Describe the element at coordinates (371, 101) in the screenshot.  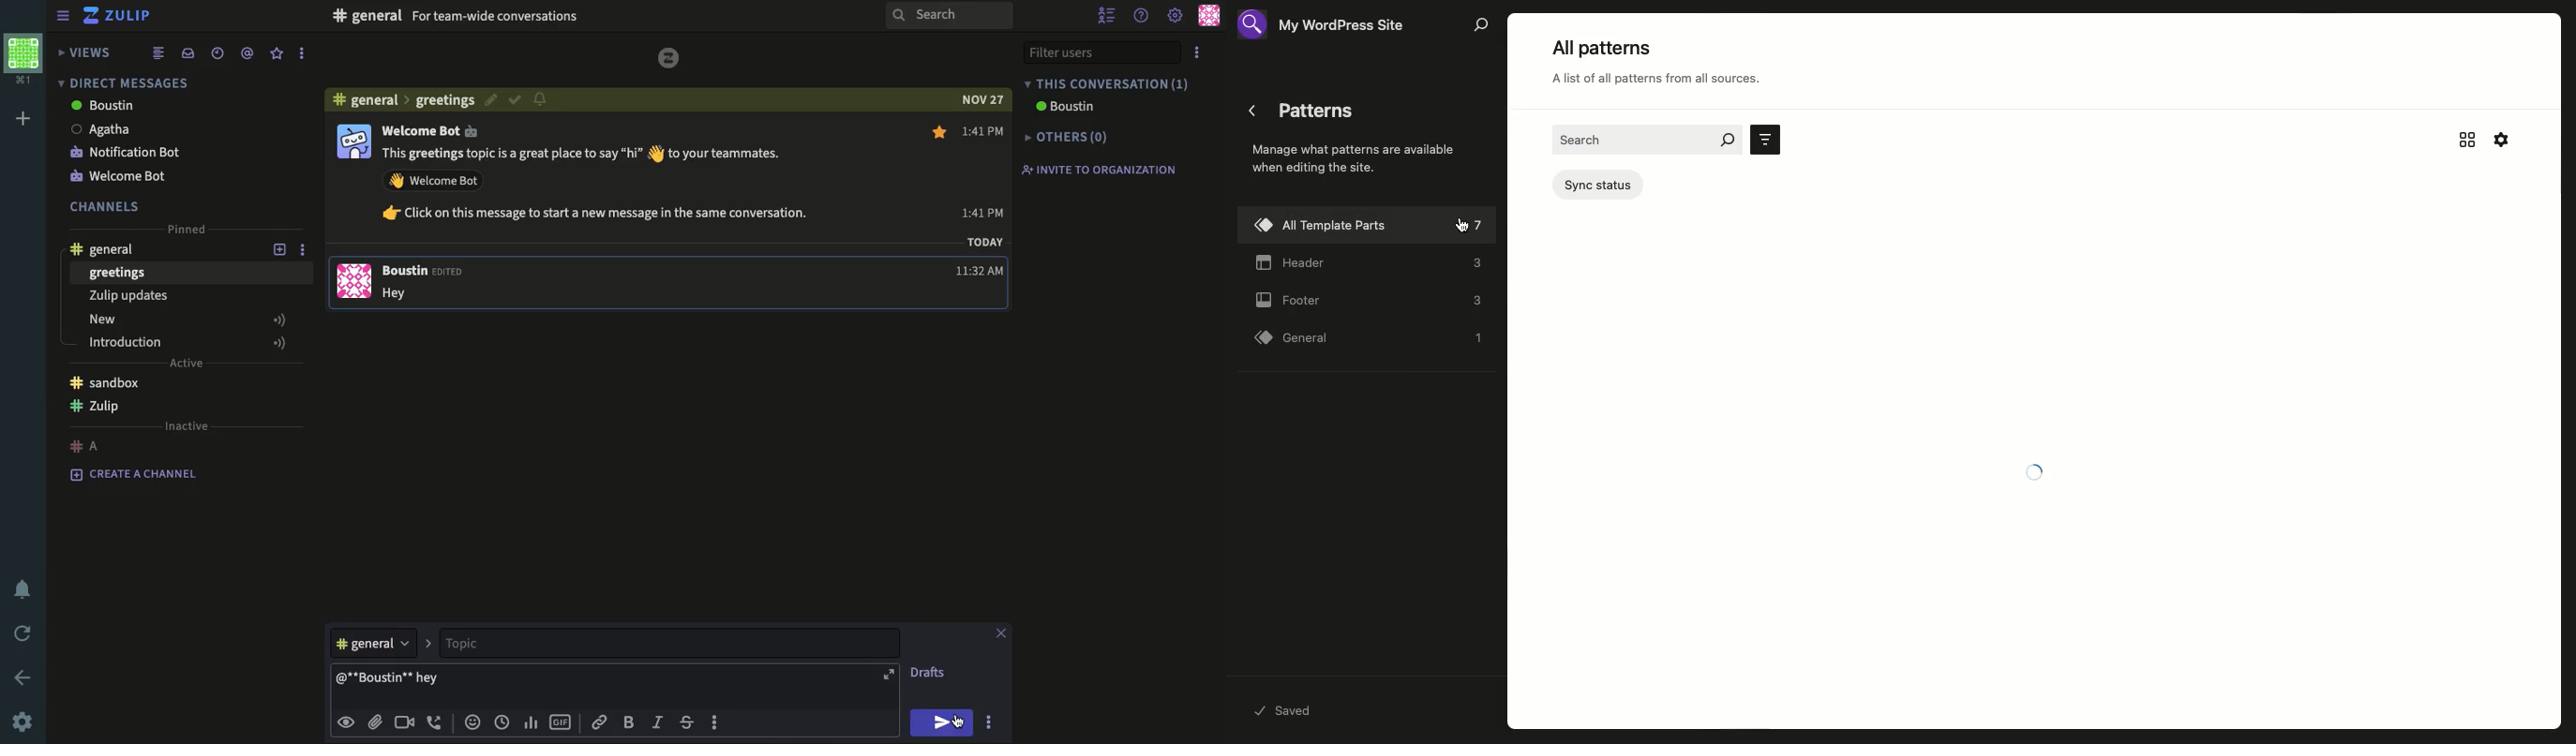
I see `general` at that location.